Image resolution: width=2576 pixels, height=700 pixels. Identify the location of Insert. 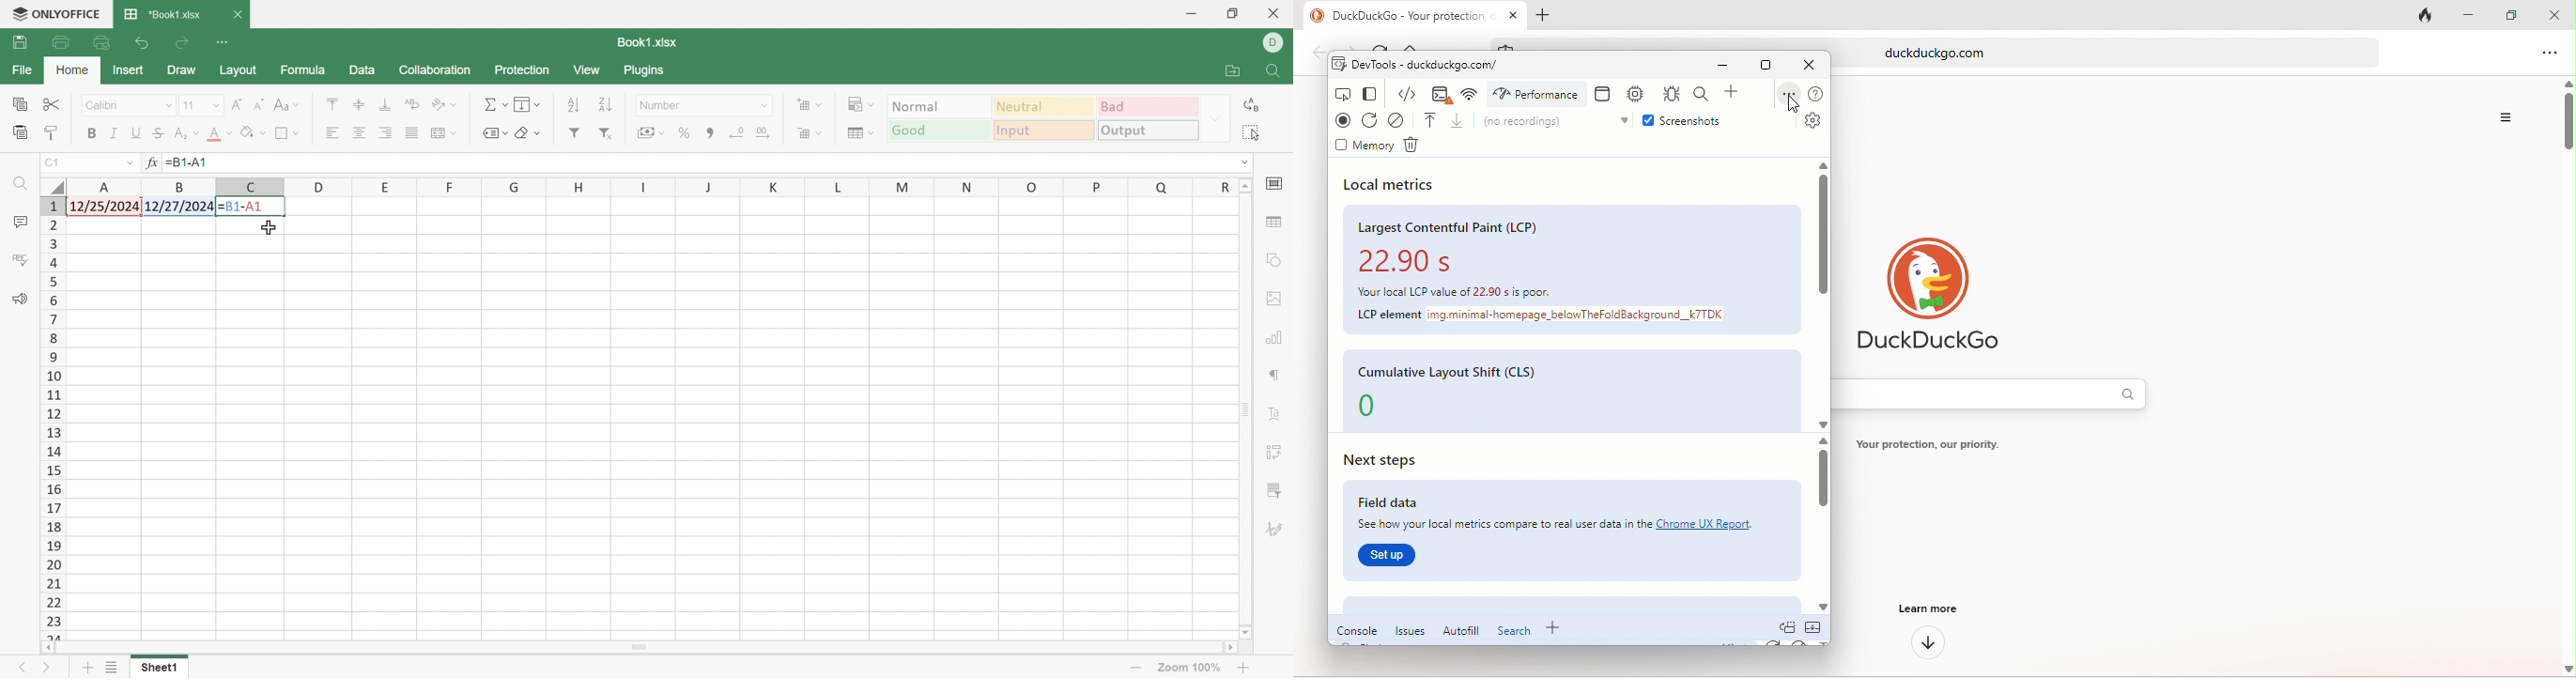
(128, 70).